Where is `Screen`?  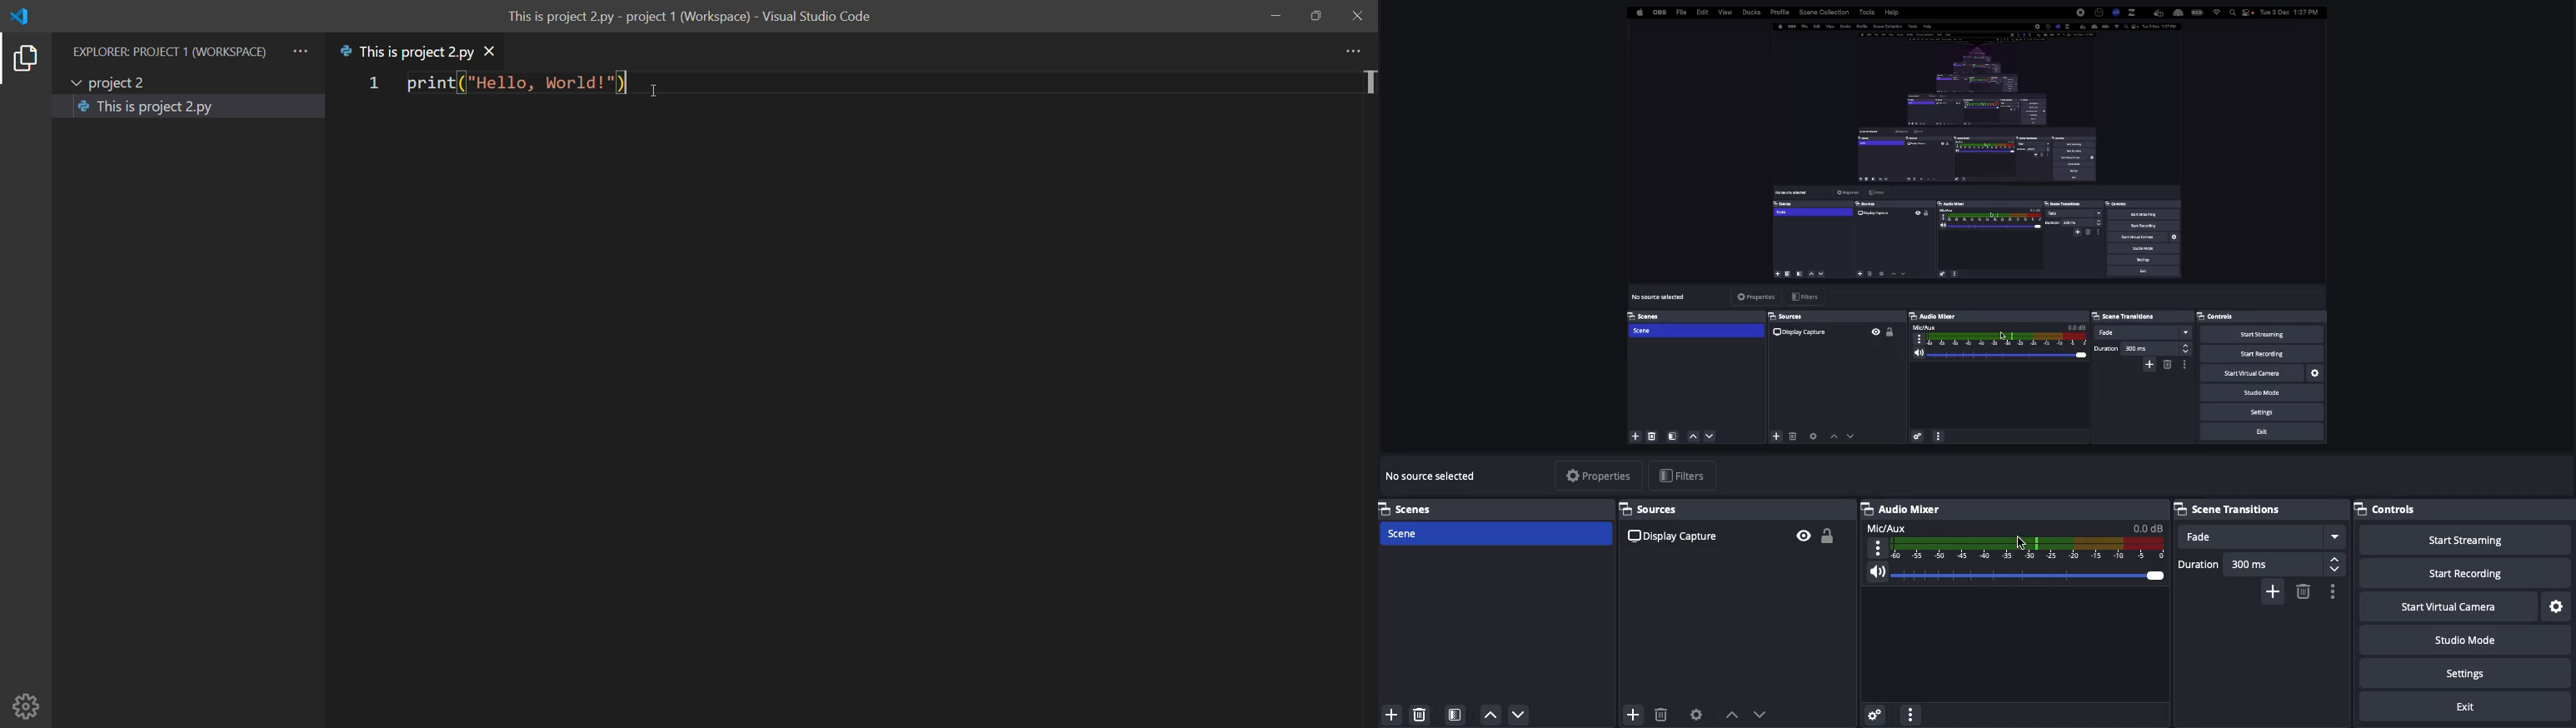 Screen is located at coordinates (1974, 230).